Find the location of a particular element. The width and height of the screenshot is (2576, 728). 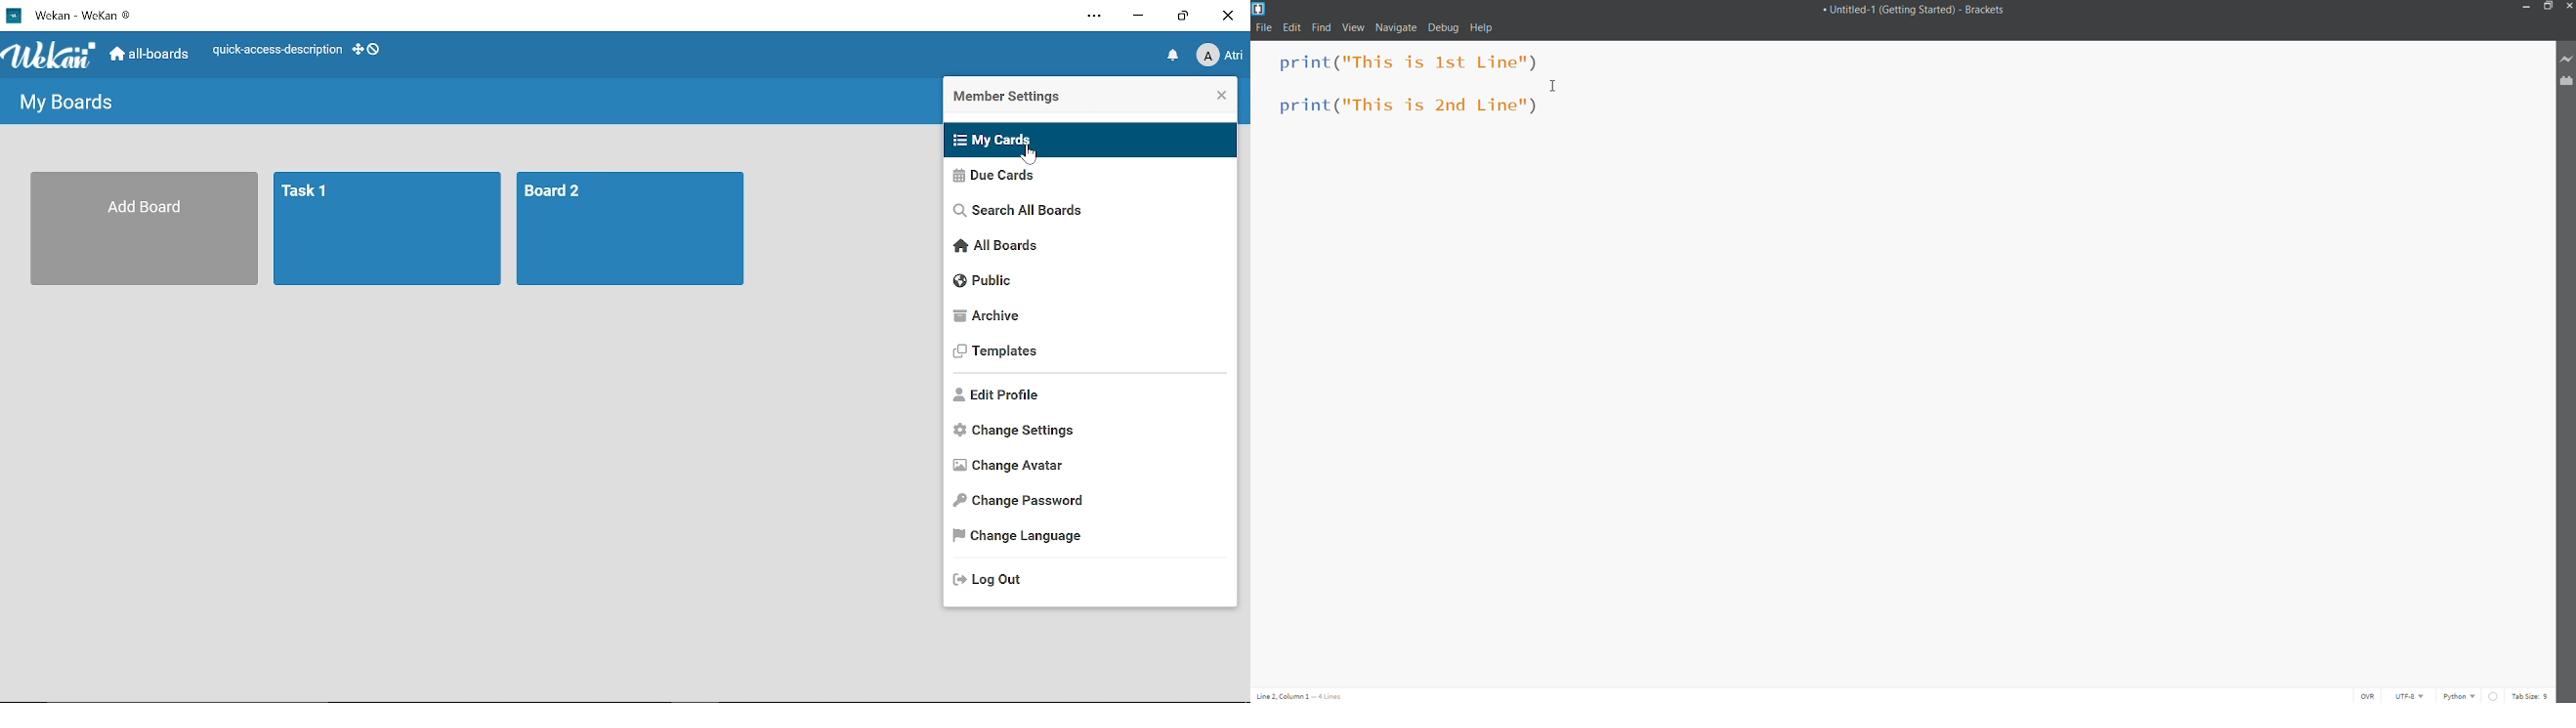

Change Language is located at coordinates (1090, 537).